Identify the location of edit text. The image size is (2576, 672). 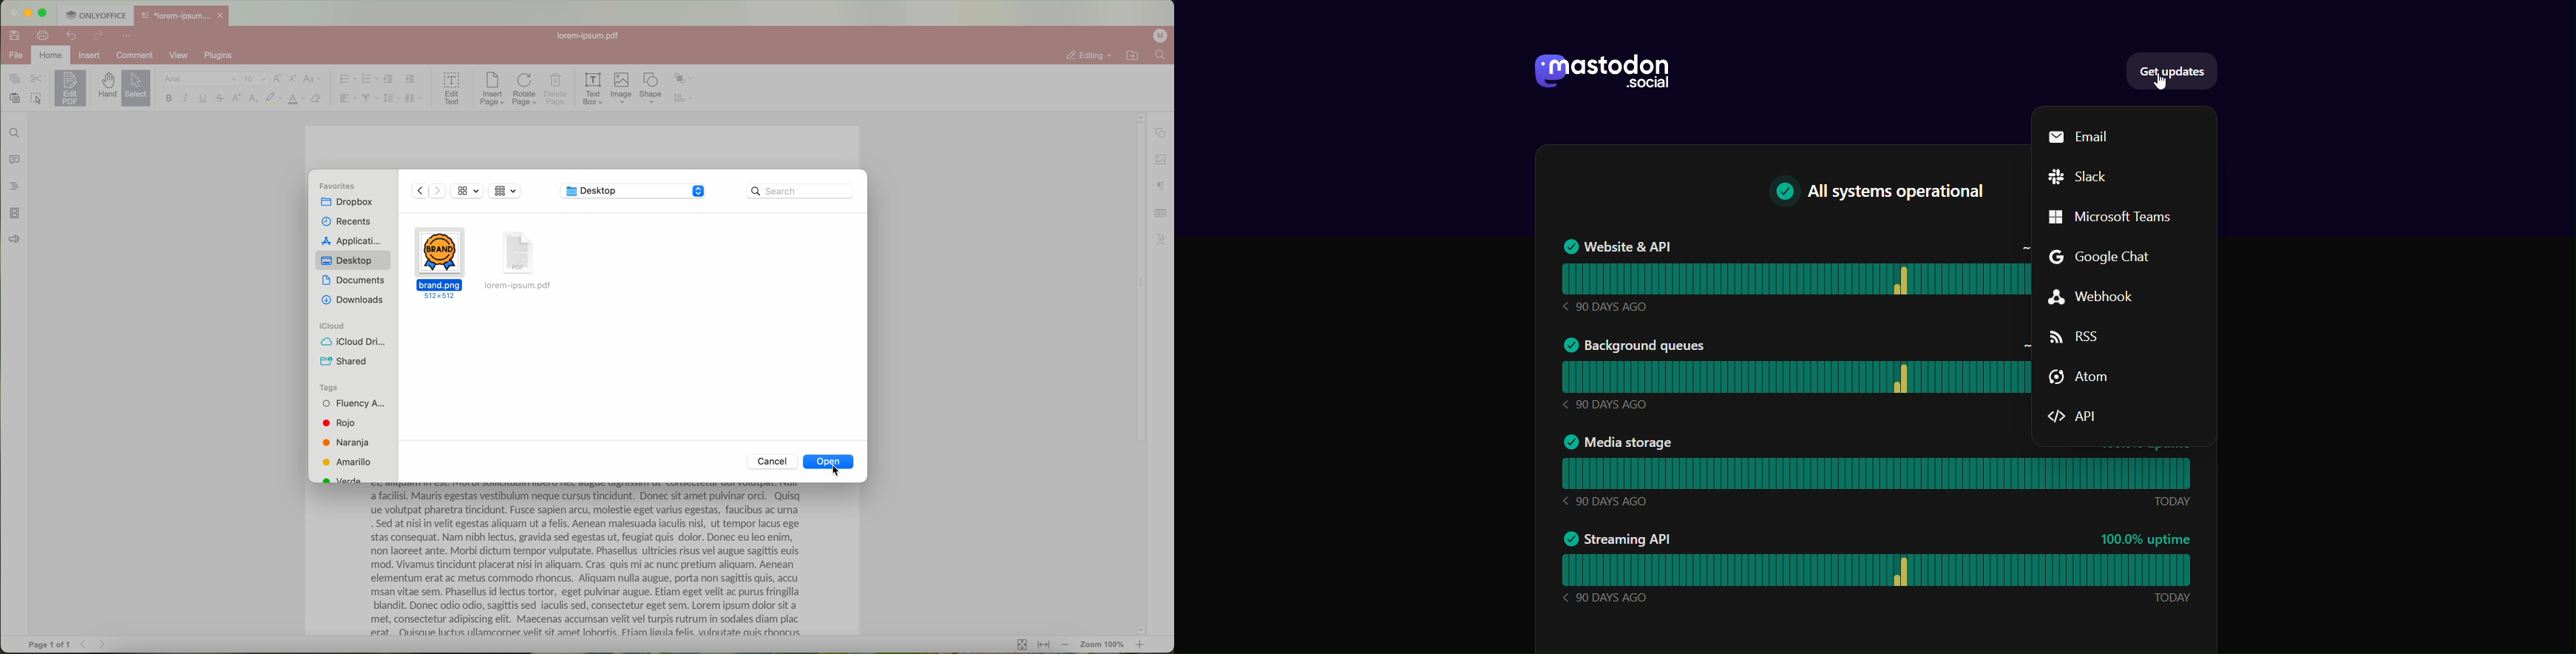
(453, 88).